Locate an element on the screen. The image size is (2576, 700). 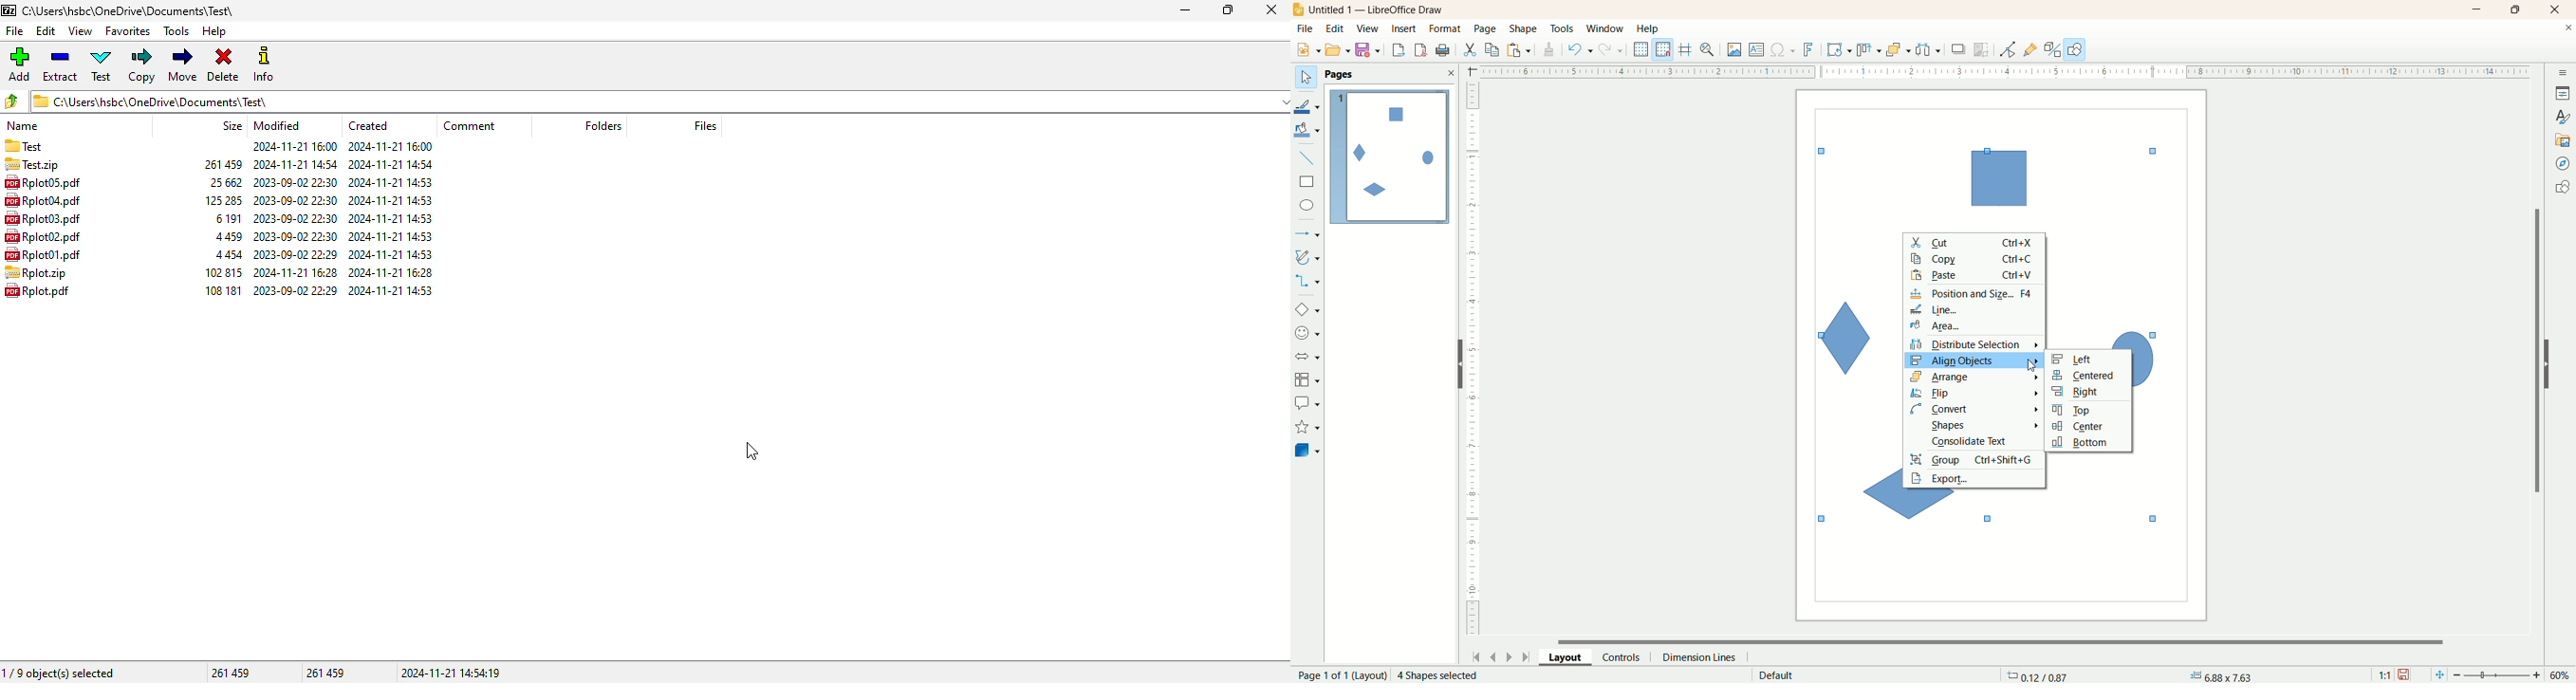
1/9 object(s) selected is located at coordinates (59, 674).